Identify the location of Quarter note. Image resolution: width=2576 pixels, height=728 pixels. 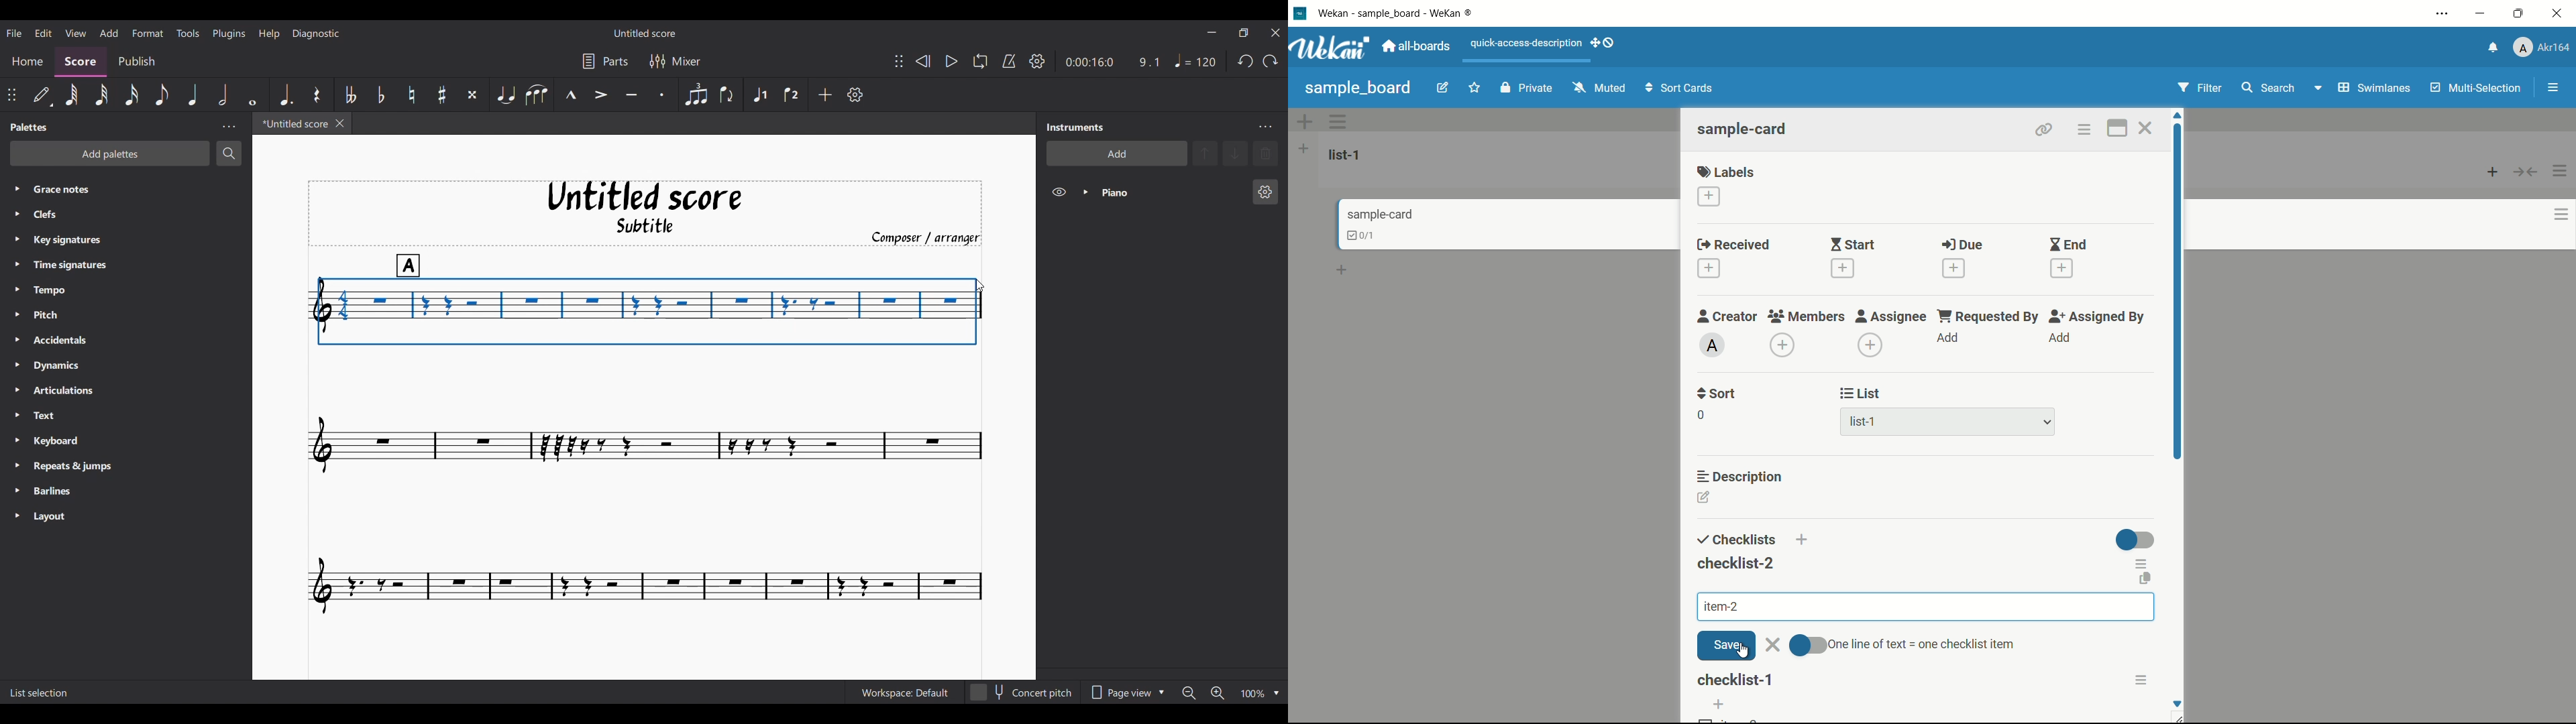
(193, 95).